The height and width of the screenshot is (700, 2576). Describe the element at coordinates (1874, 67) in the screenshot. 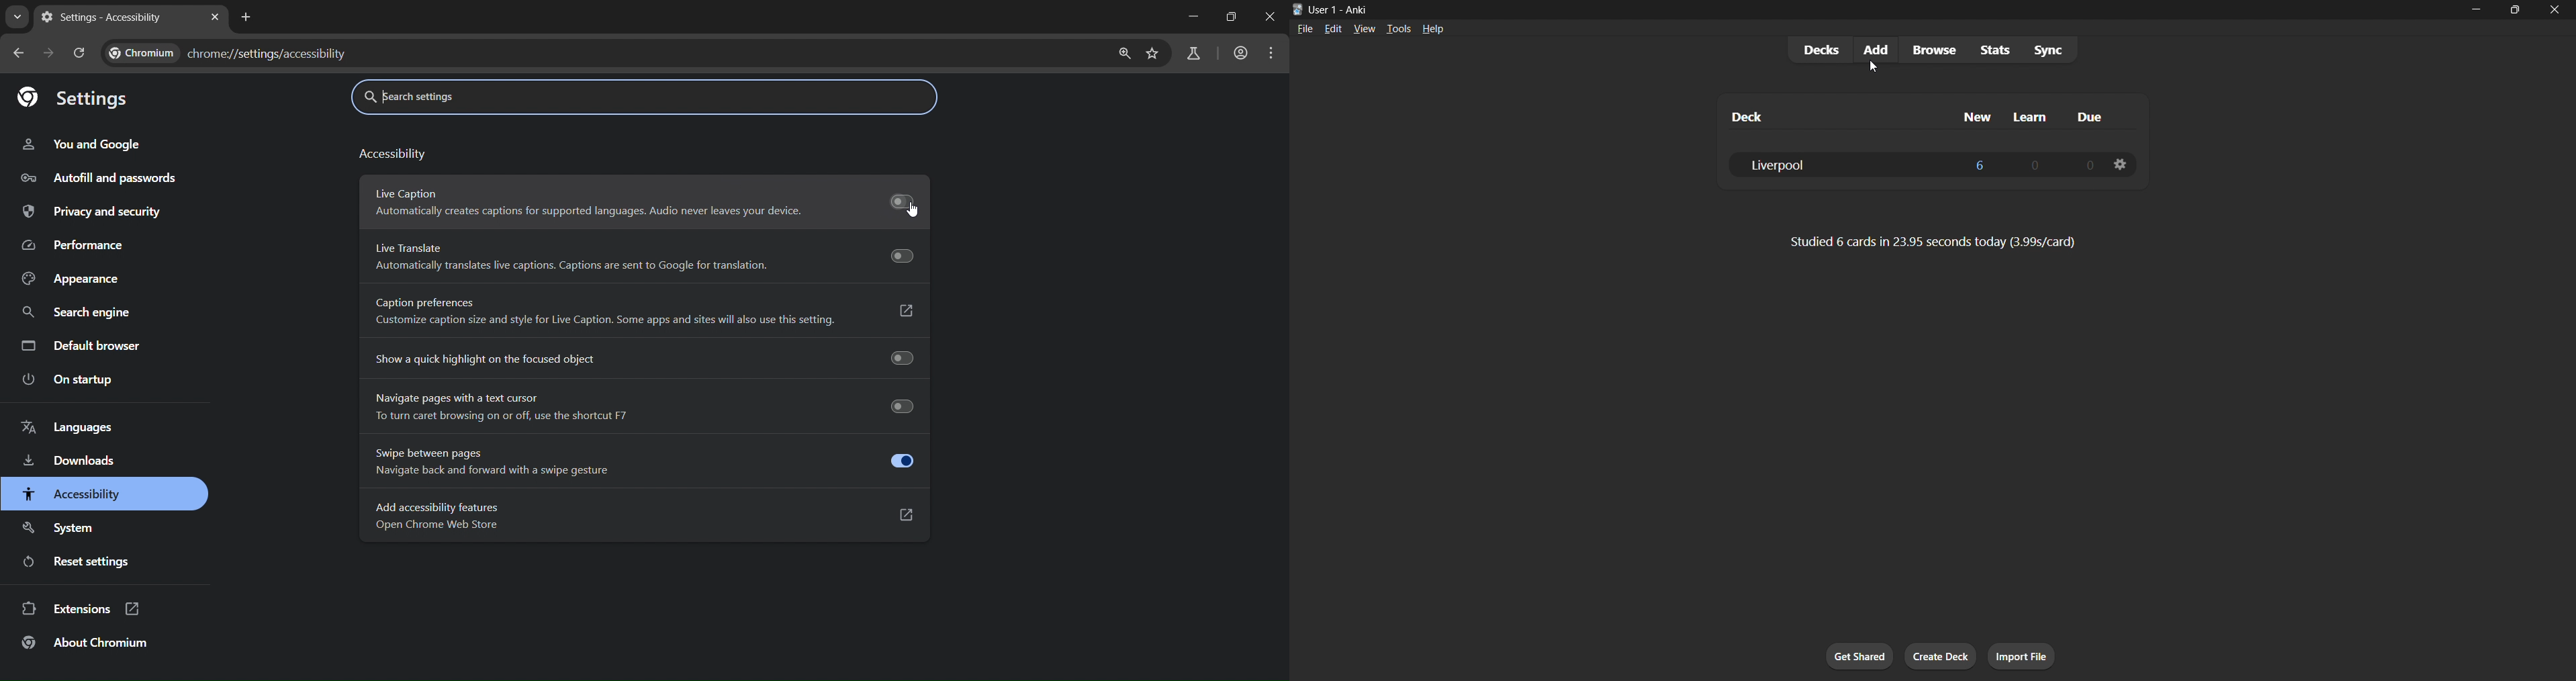

I see `Cursor` at that location.